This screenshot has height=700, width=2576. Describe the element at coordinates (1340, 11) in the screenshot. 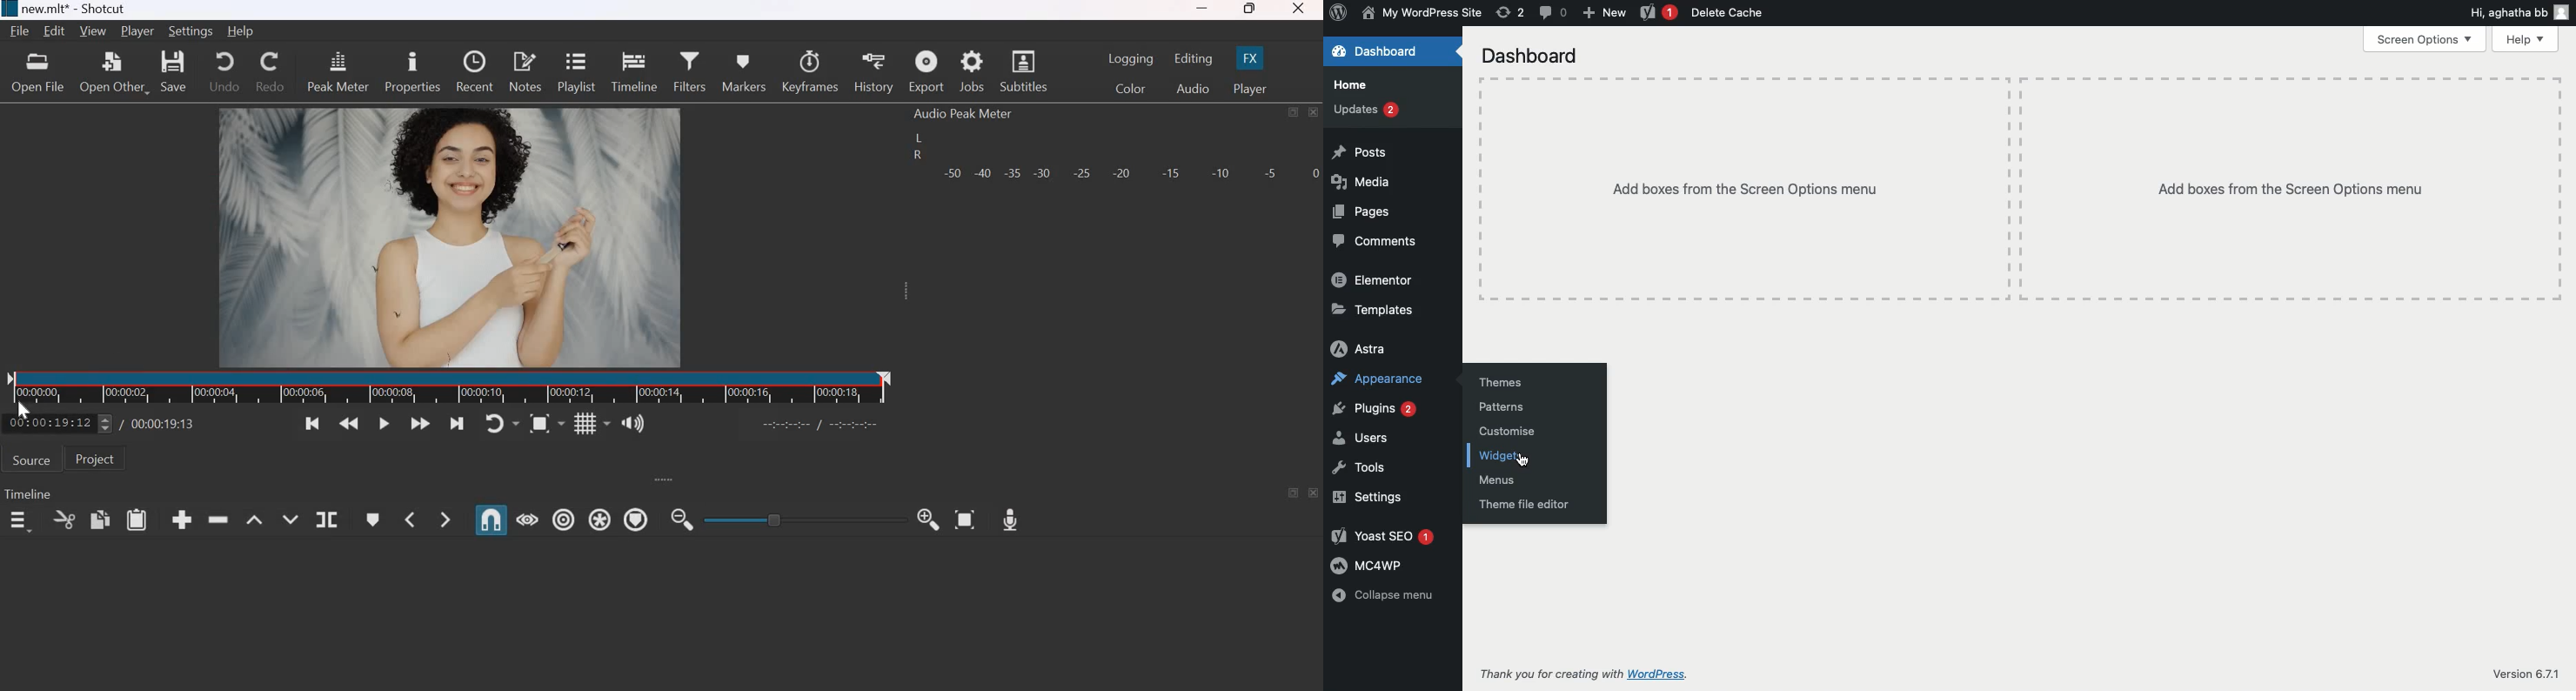

I see `Logo` at that location.